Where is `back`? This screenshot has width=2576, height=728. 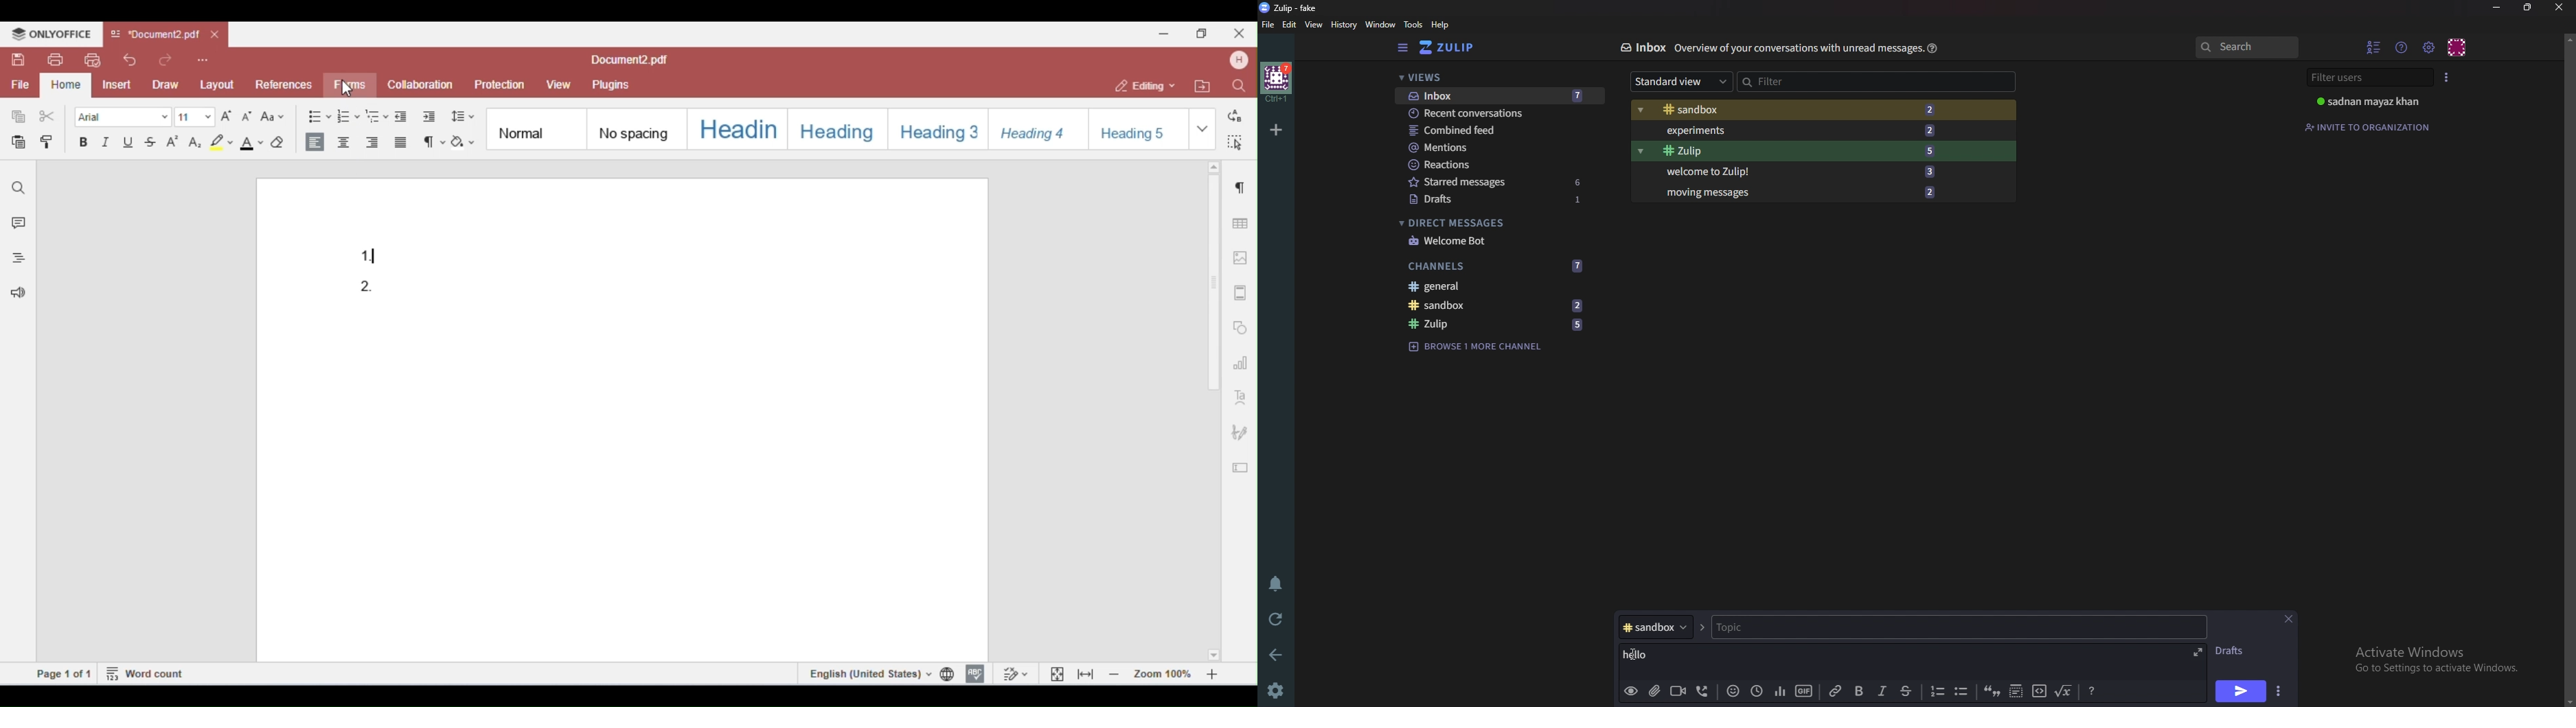 back is located at coordinates (1279, 653).